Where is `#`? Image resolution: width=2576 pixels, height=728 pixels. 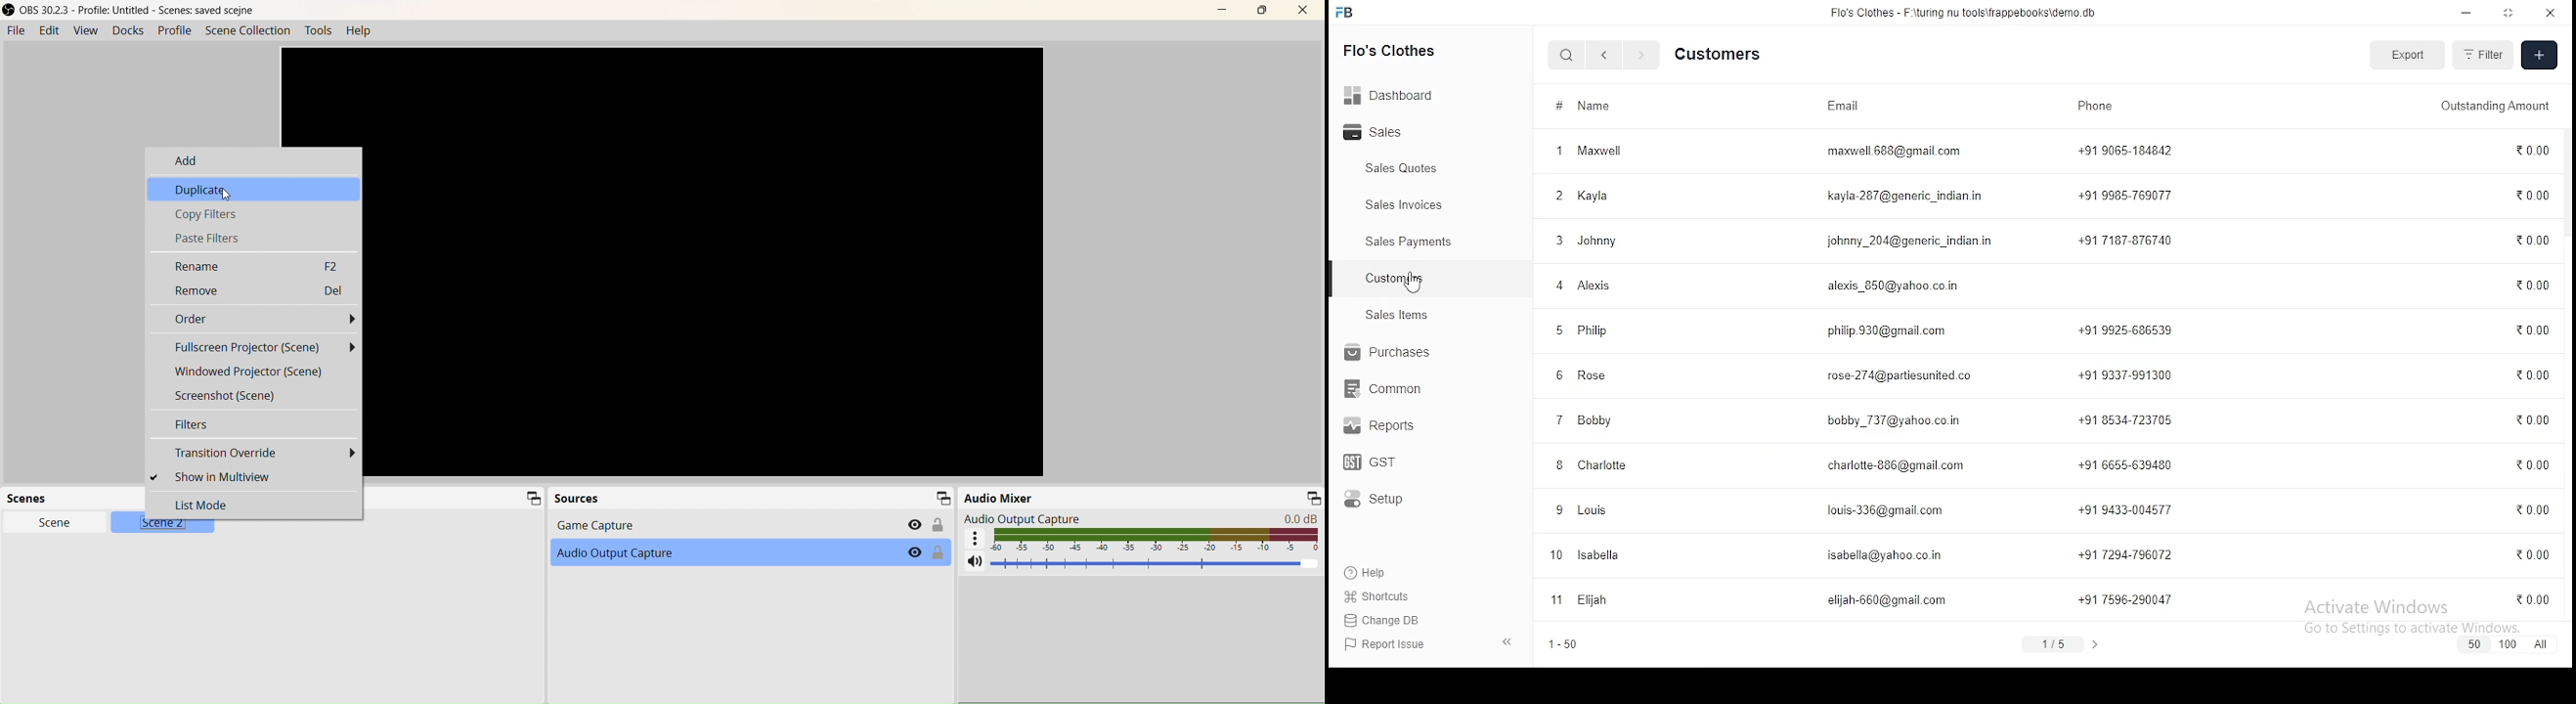 # is located at coordinates (1556, 107).